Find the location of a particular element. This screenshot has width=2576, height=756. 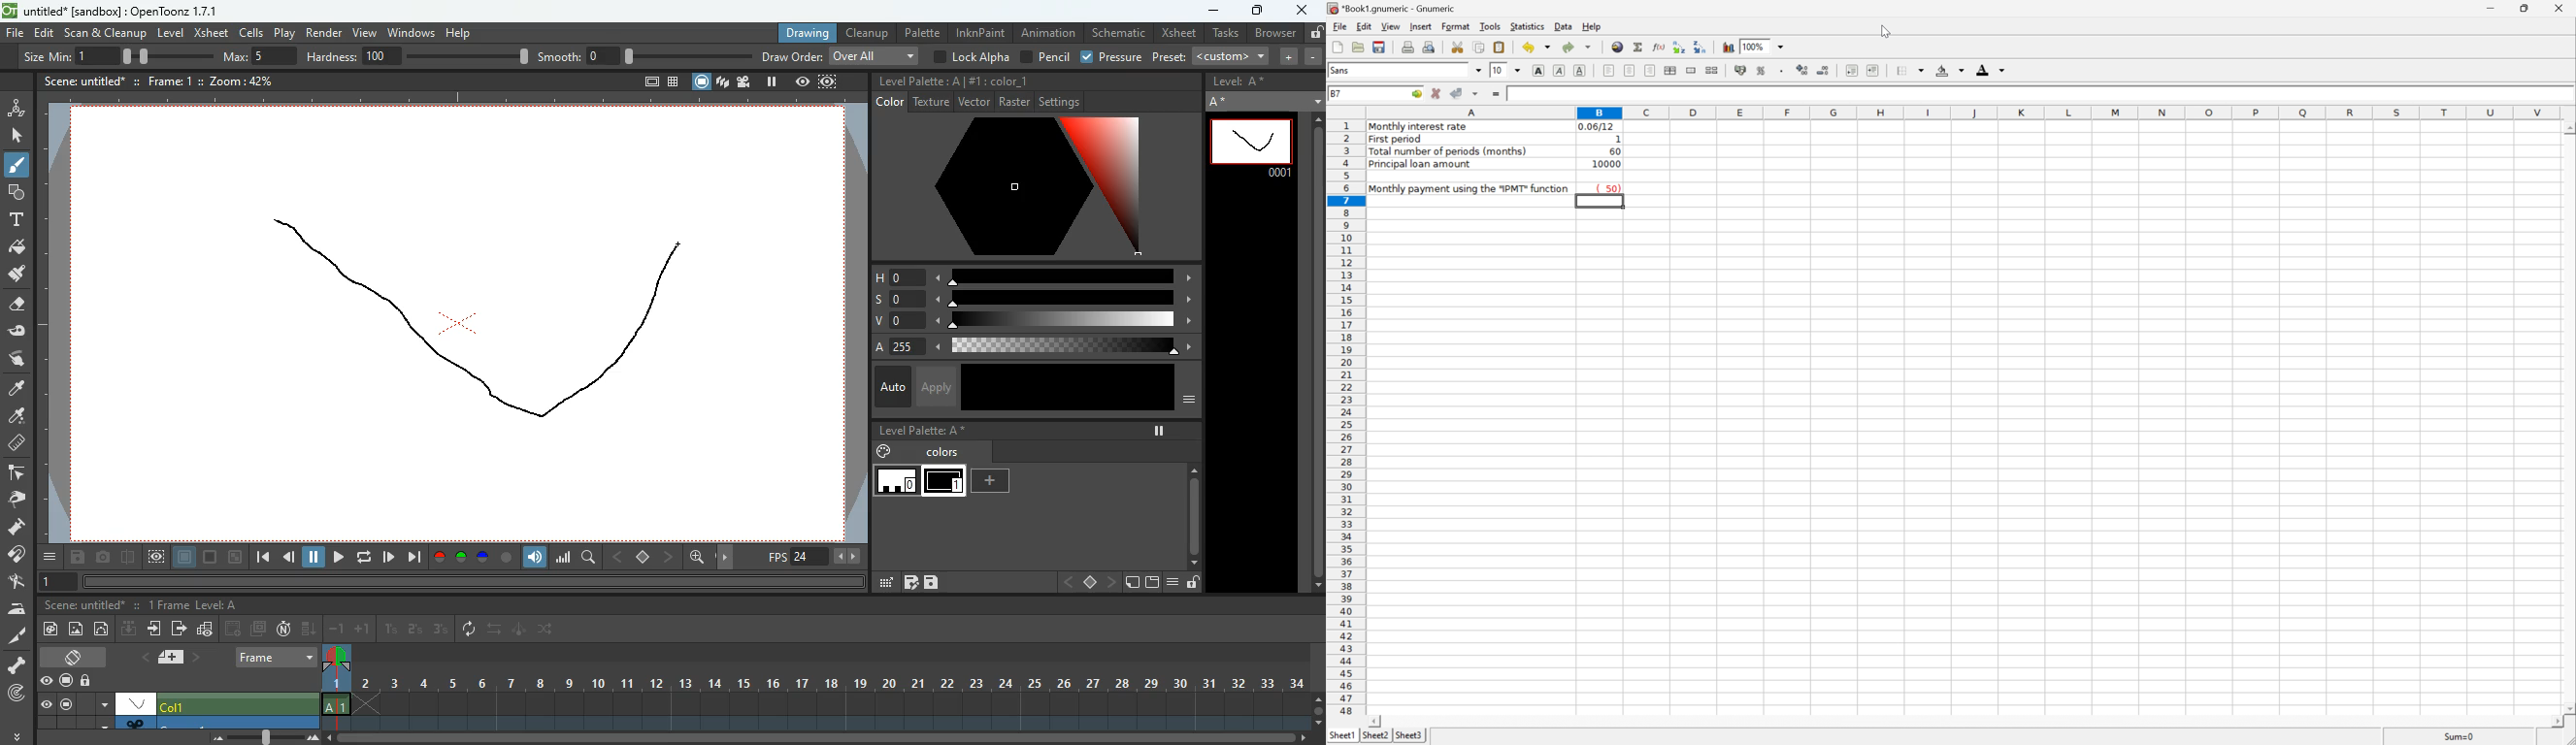

Center horizontally across selection is located at coordinates (1671, 71).